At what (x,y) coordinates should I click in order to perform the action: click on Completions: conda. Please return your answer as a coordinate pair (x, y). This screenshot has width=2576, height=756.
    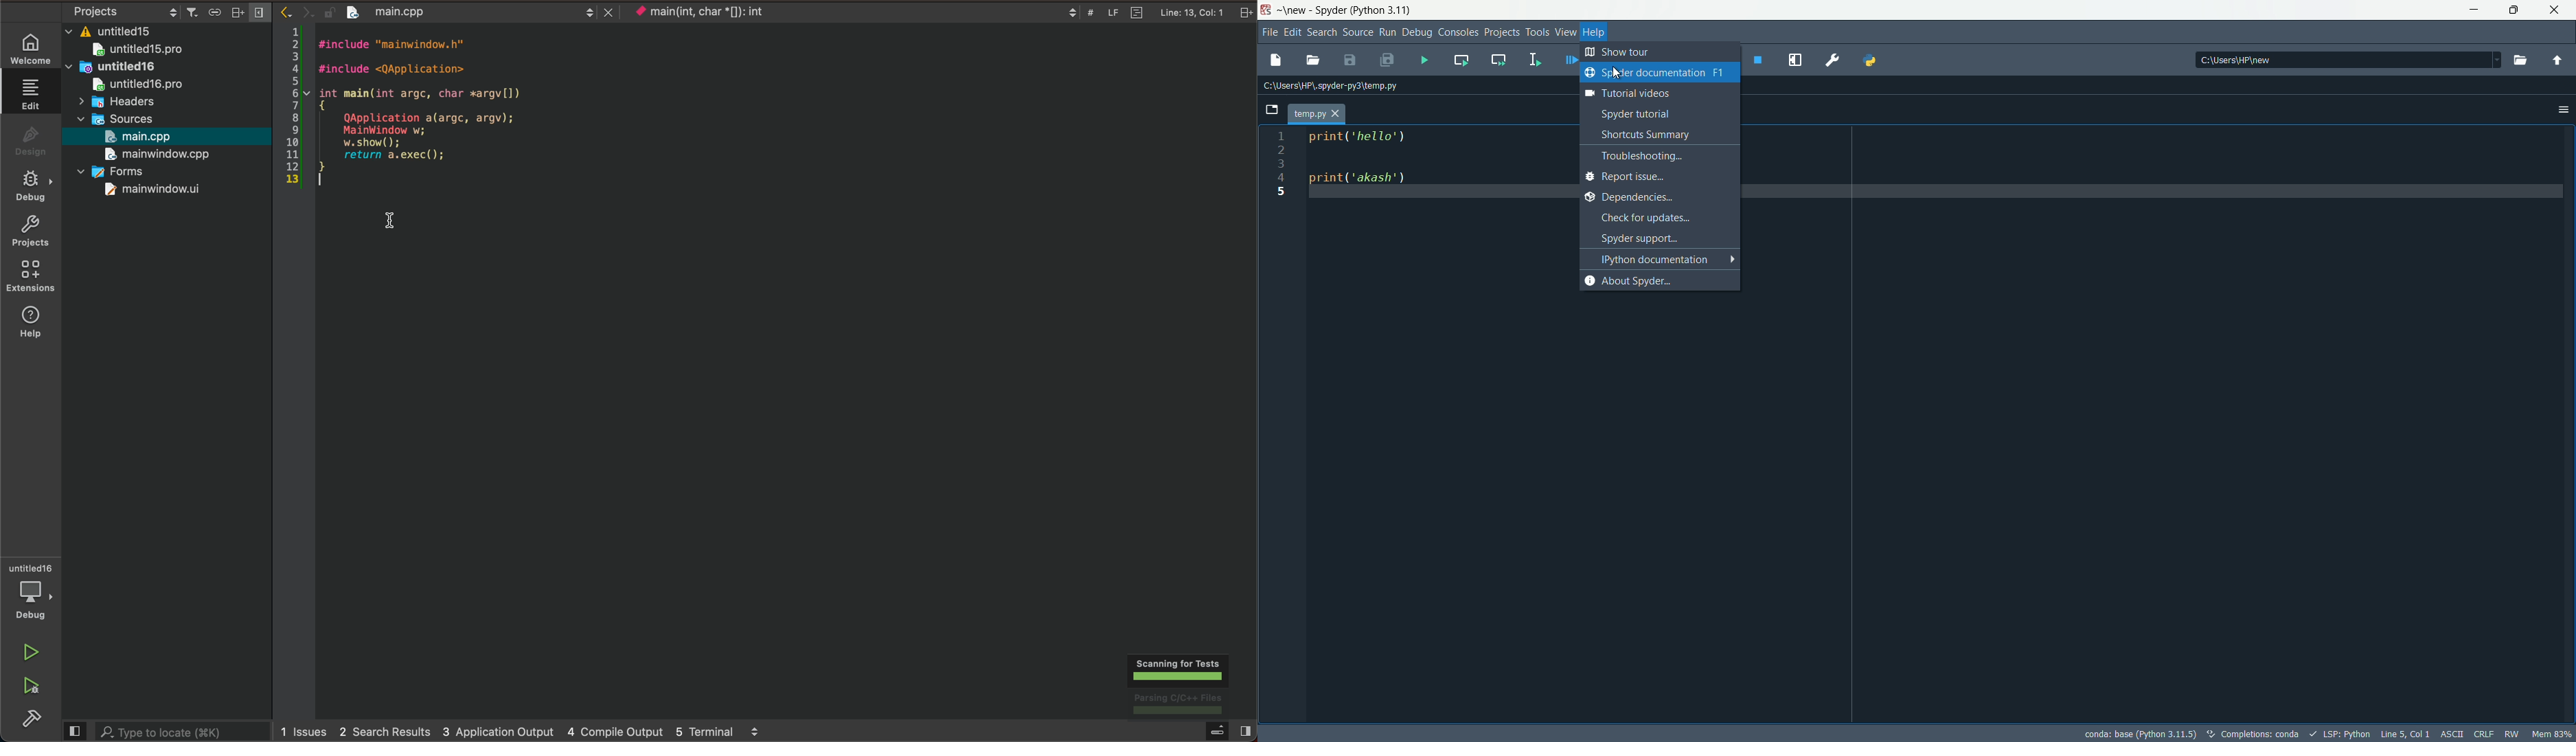
    Looking at the image, I should click on (2254, 734).